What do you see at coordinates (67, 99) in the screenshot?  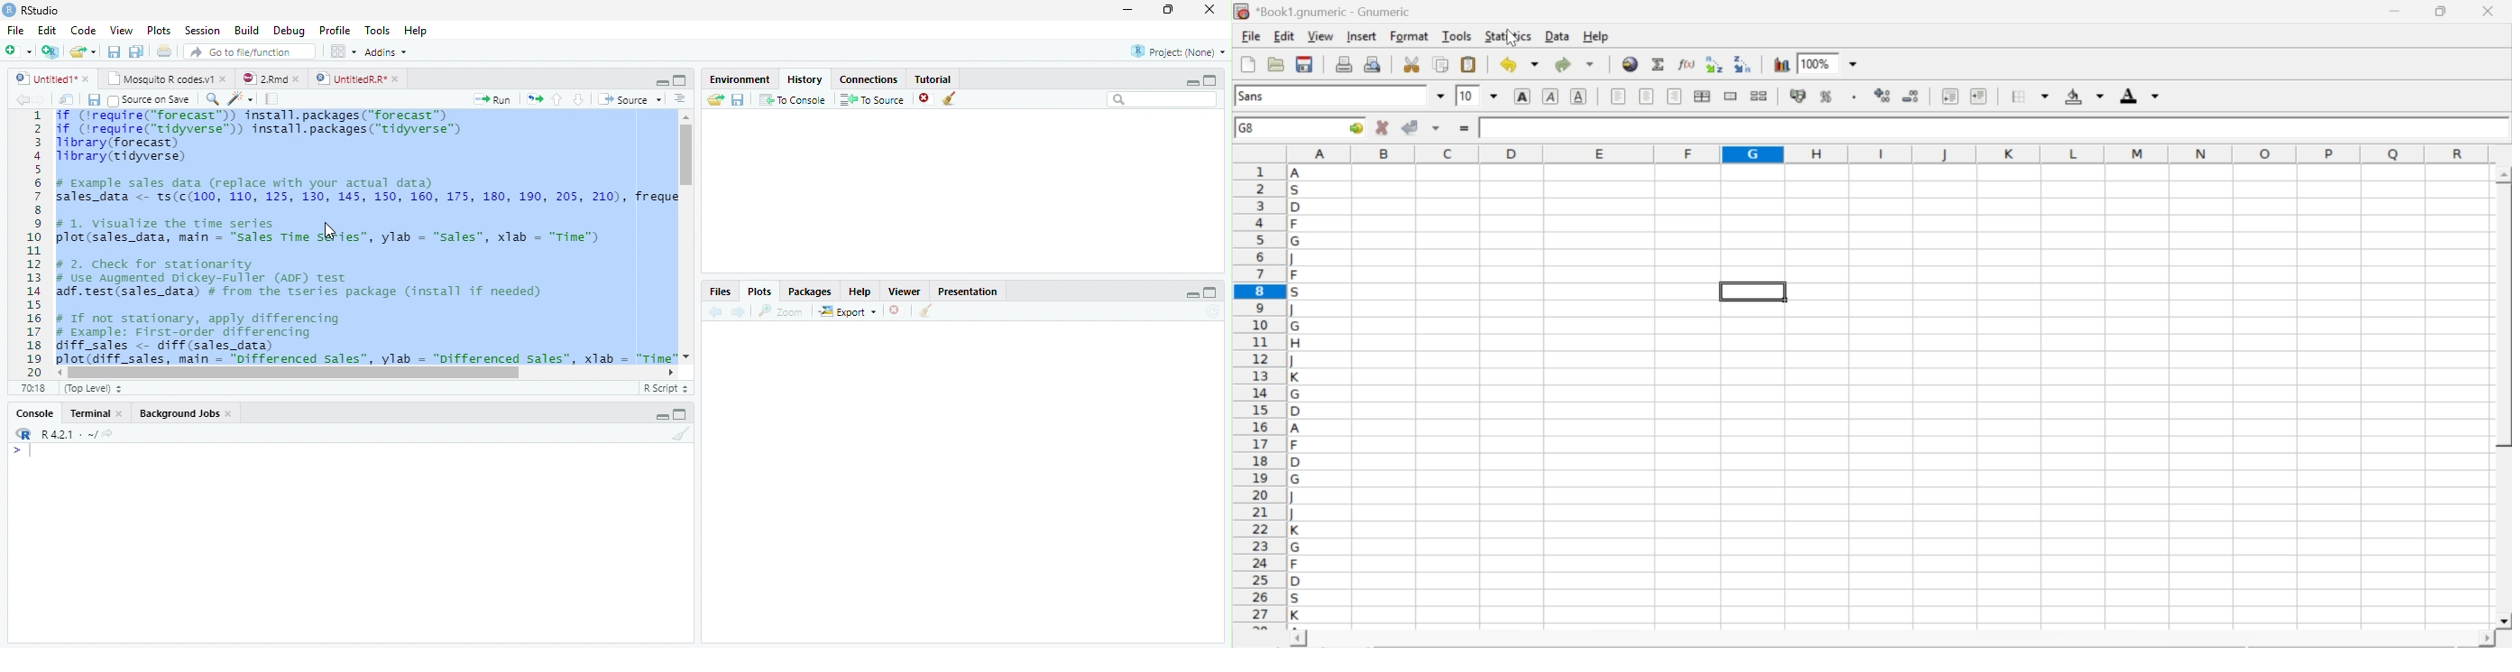 I see `Show in new window` at bounding box center [67, 99].